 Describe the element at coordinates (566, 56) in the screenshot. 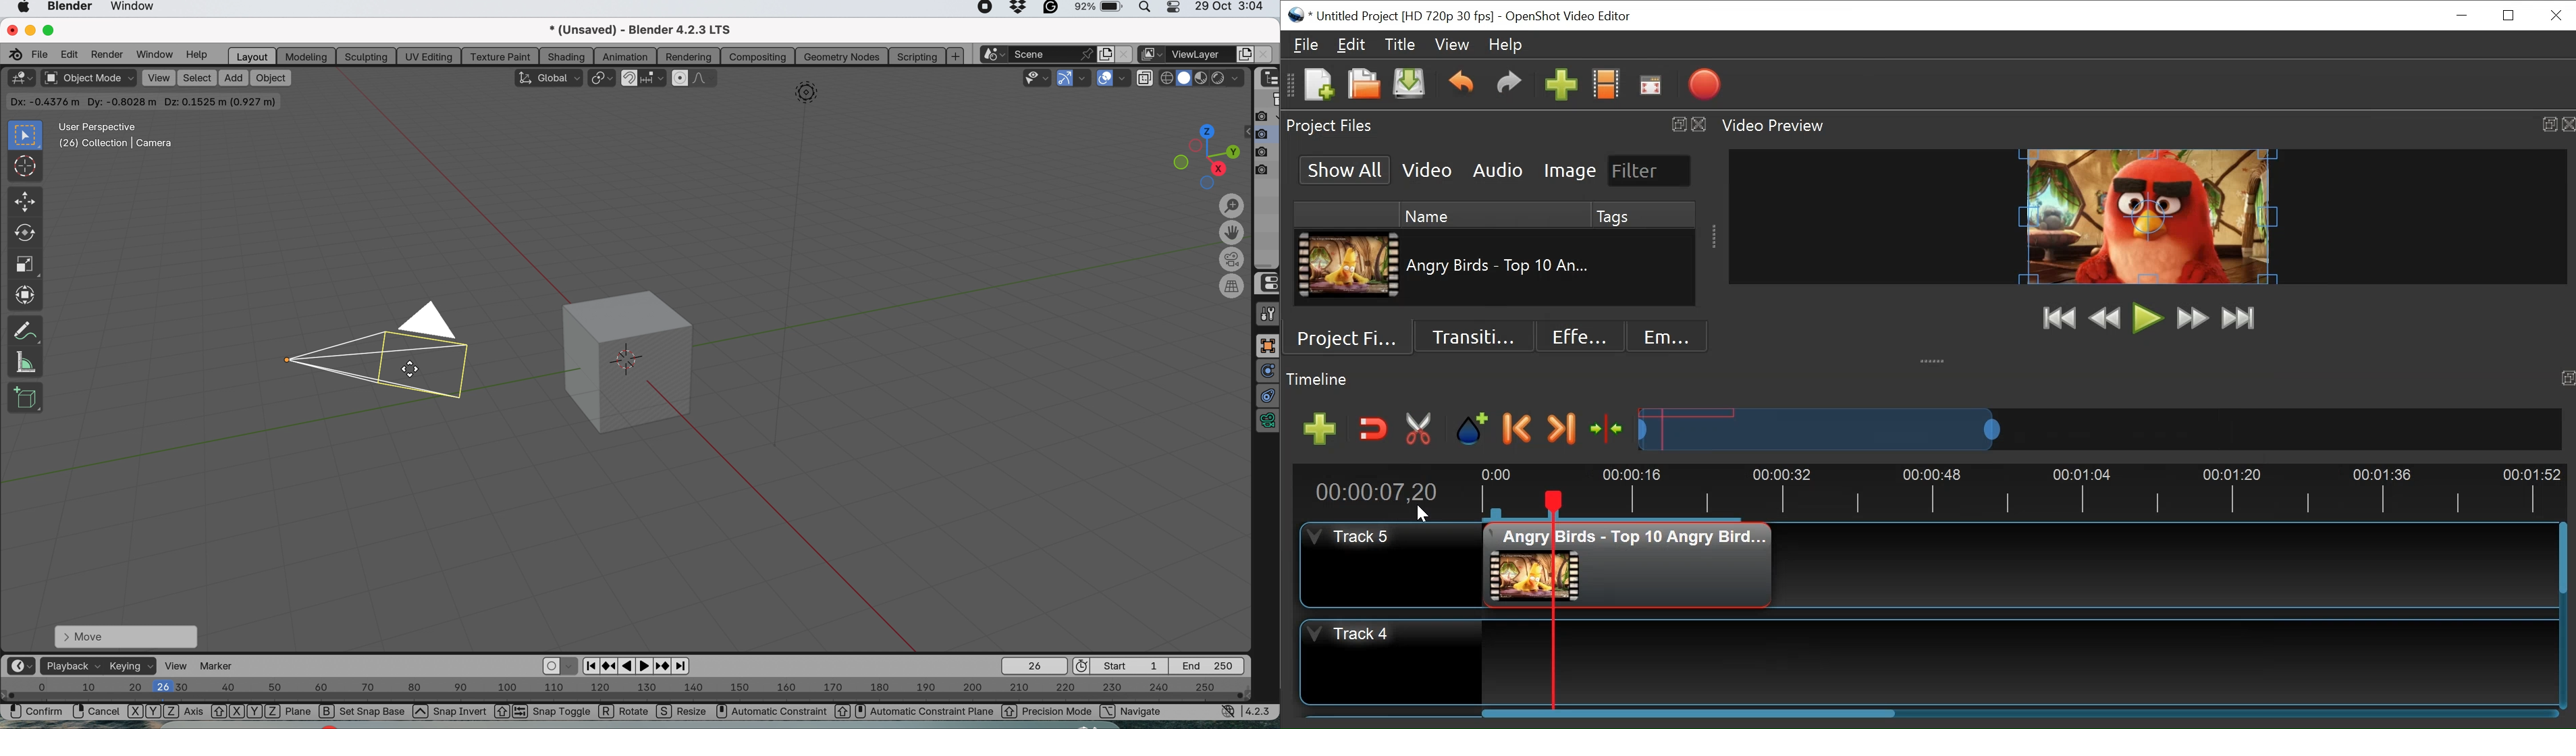

I see `shading` at that location.